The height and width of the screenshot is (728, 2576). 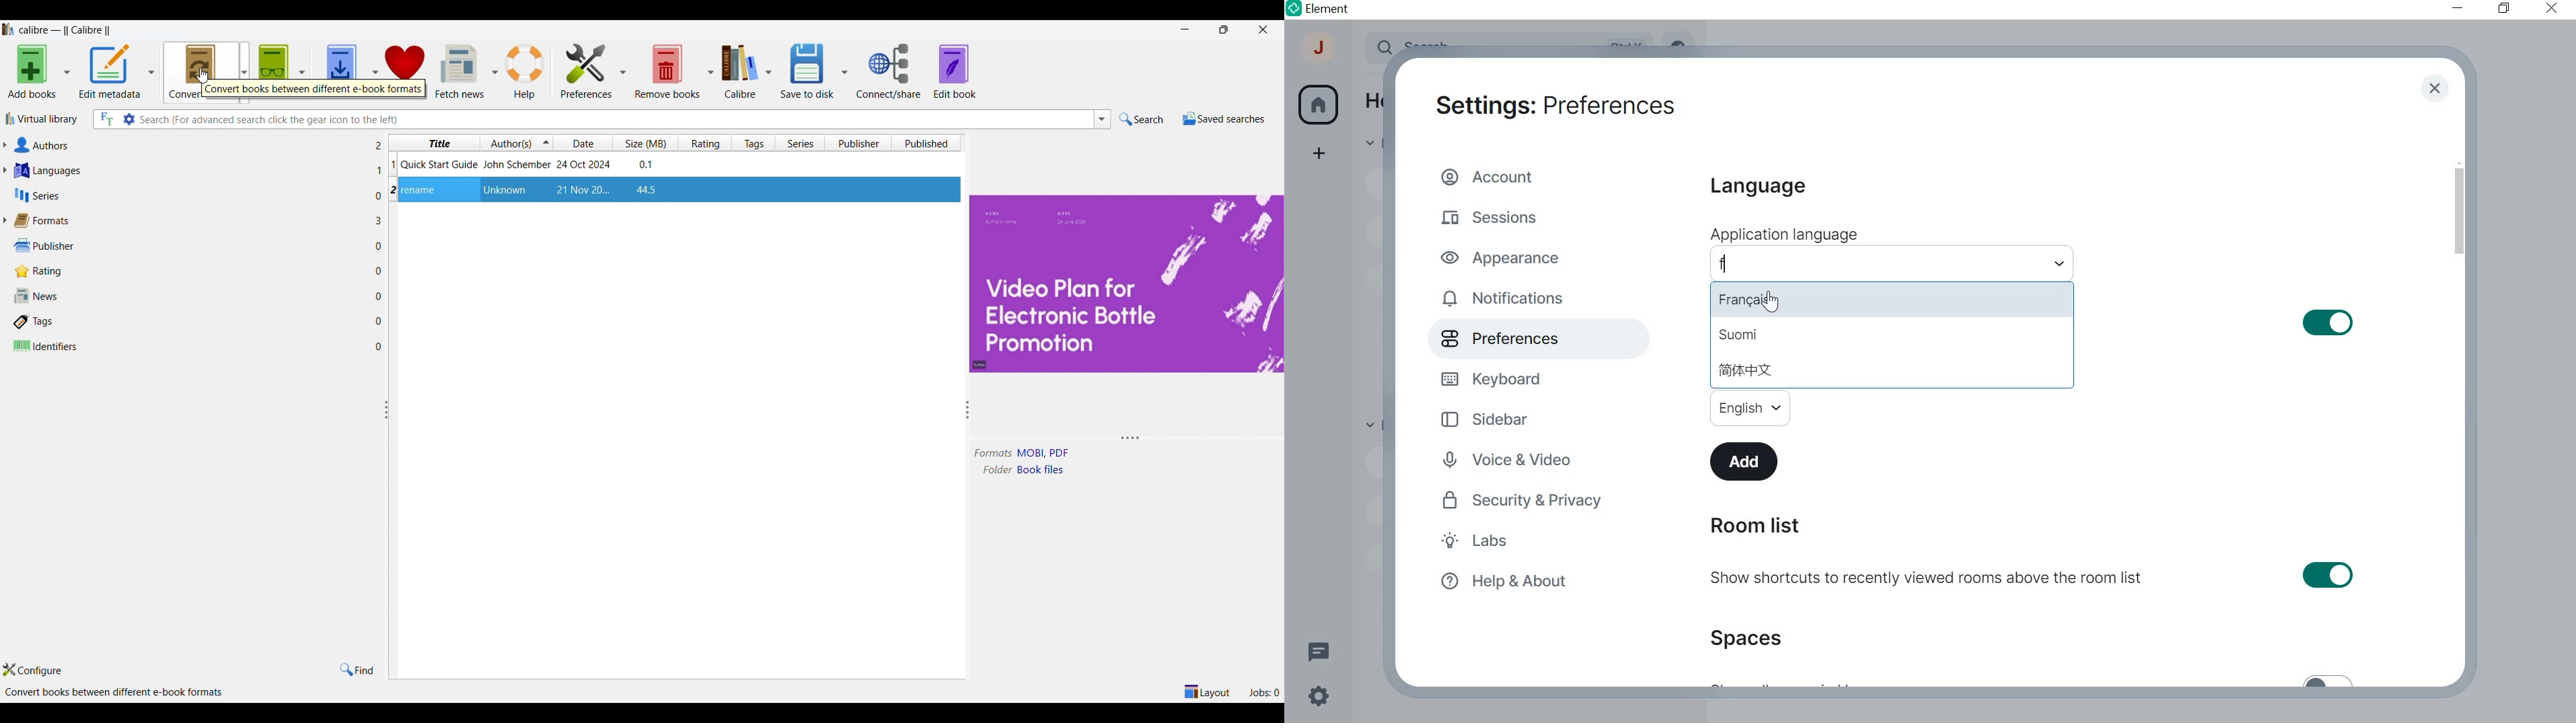 I want to click on Preview and details changed, so click(x=1125, y=283).